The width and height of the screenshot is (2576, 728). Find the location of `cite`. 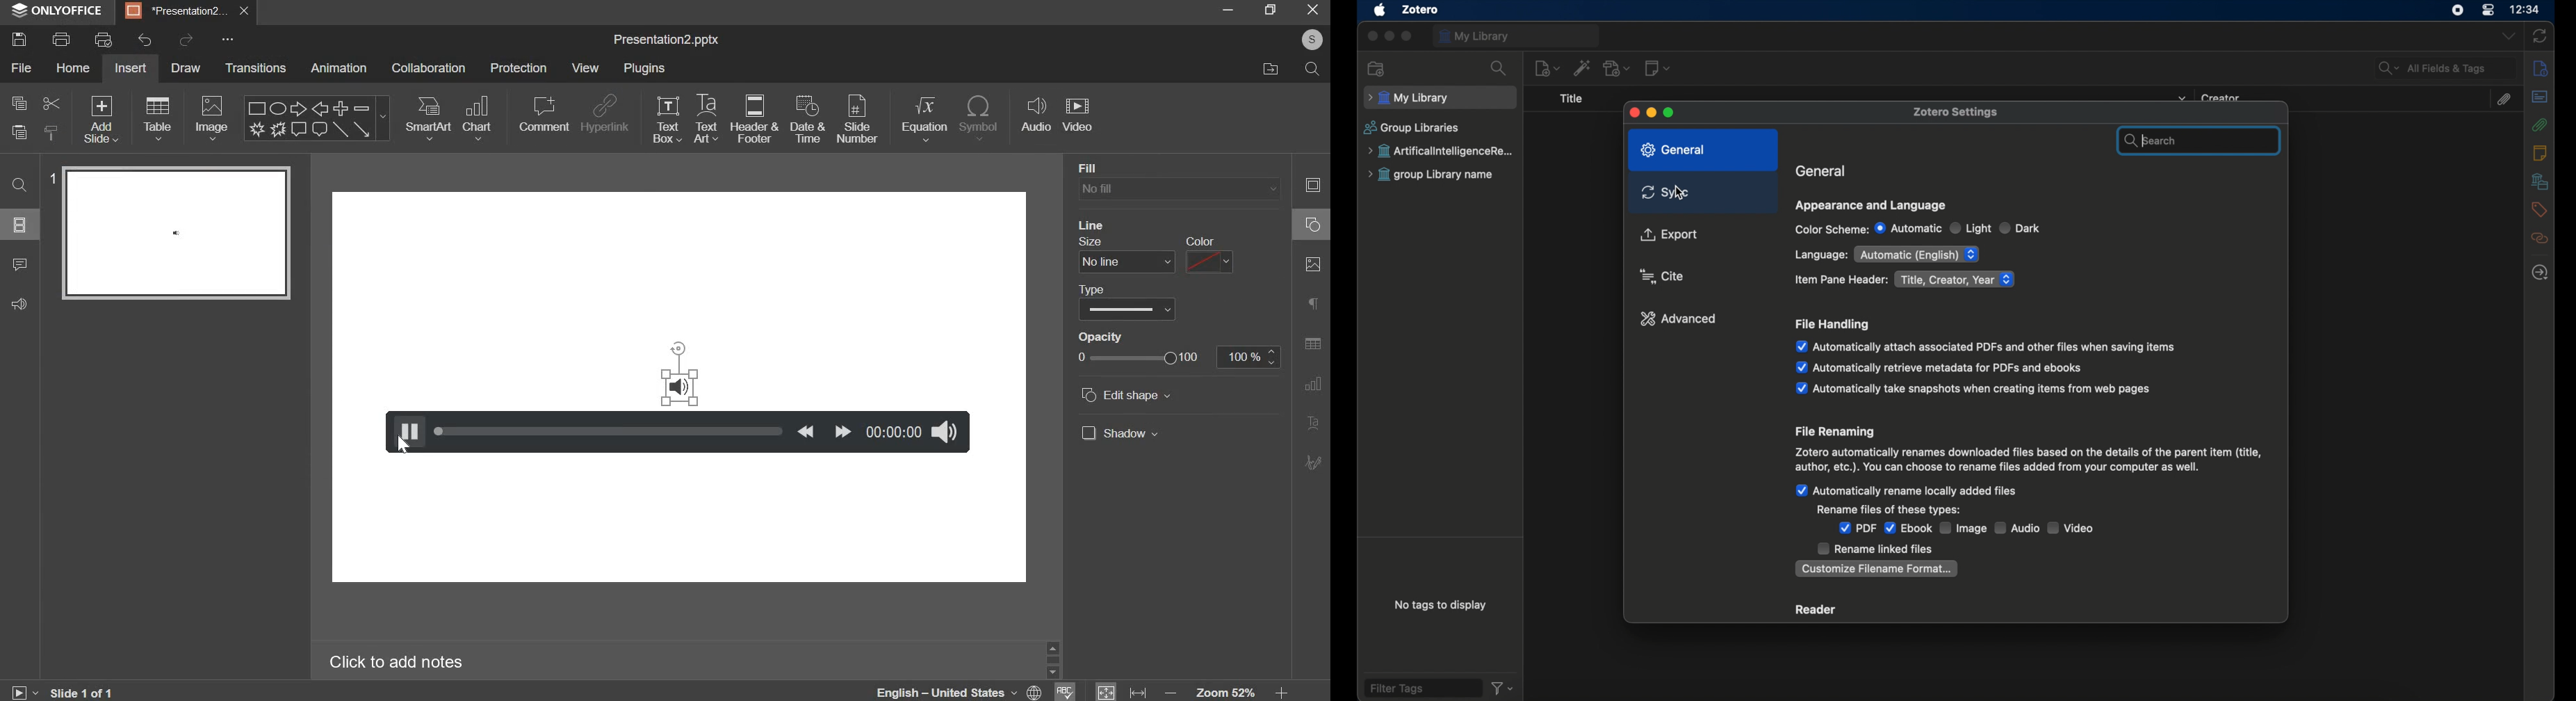

cite is located at coordinates (1663, 276).